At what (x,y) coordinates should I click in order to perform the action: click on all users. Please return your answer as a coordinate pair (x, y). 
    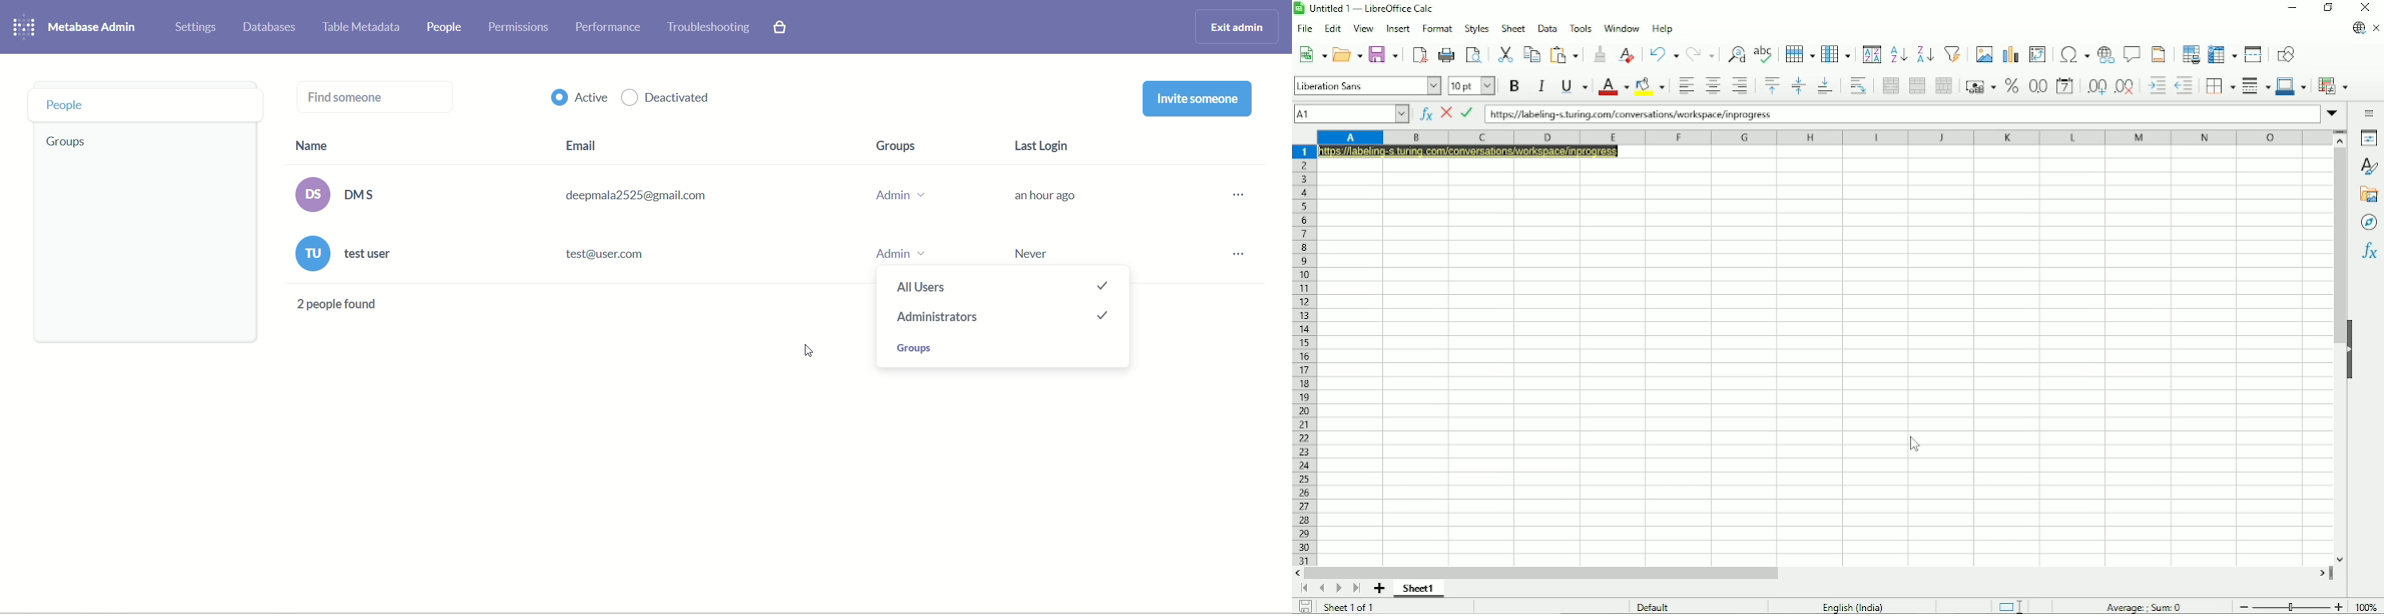
    Looking at the image, I should click on (928, 283).